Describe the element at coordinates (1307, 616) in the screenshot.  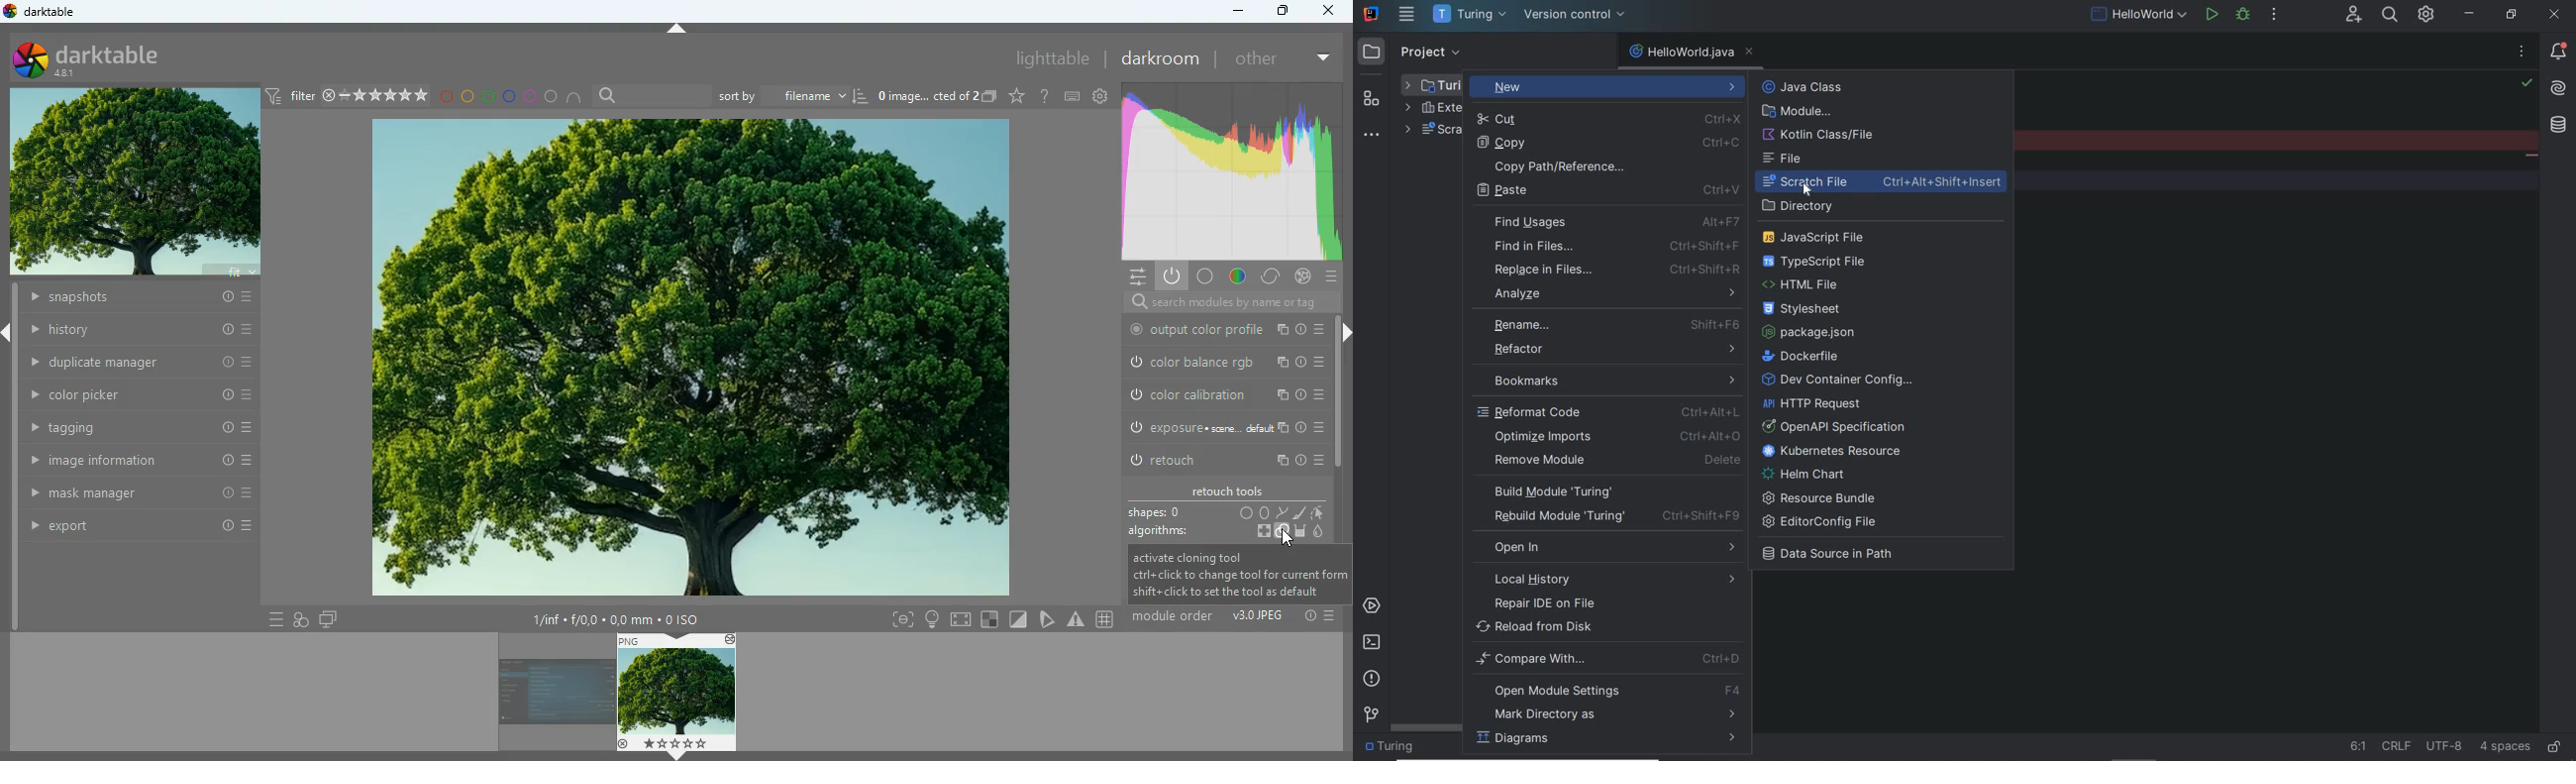
I see `info` at that location.